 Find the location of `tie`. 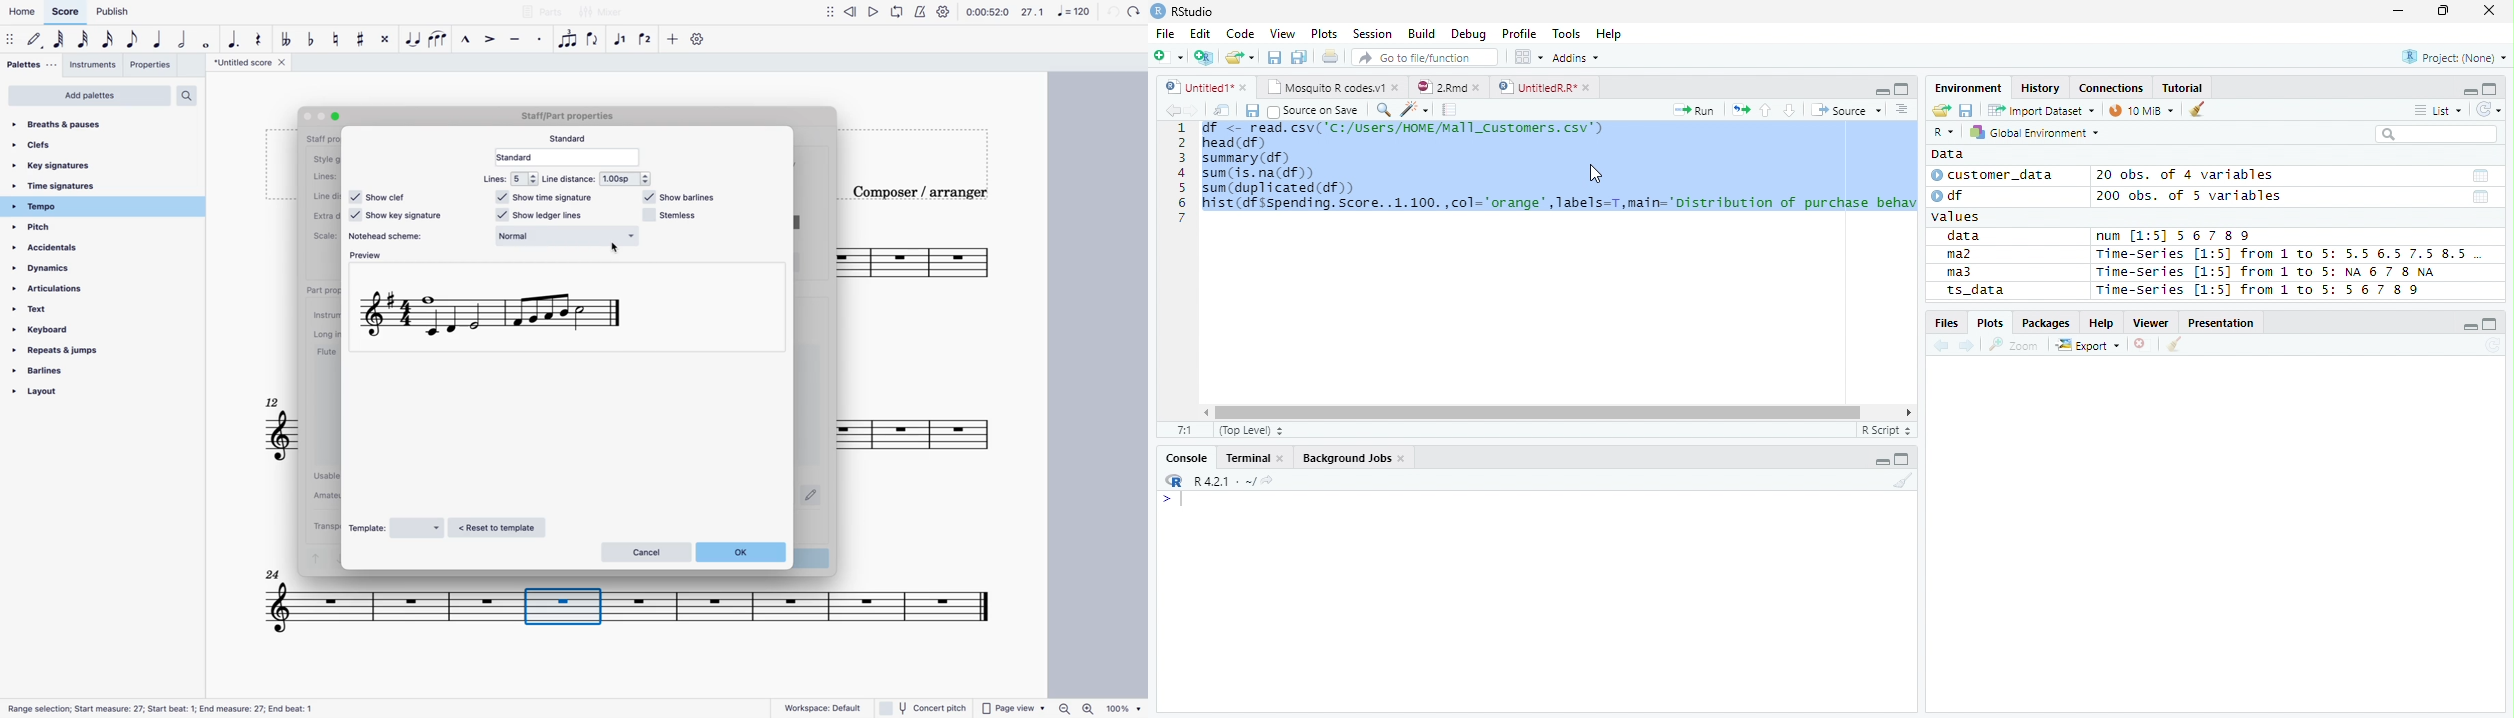

tie is located at coordinates (412, 42).